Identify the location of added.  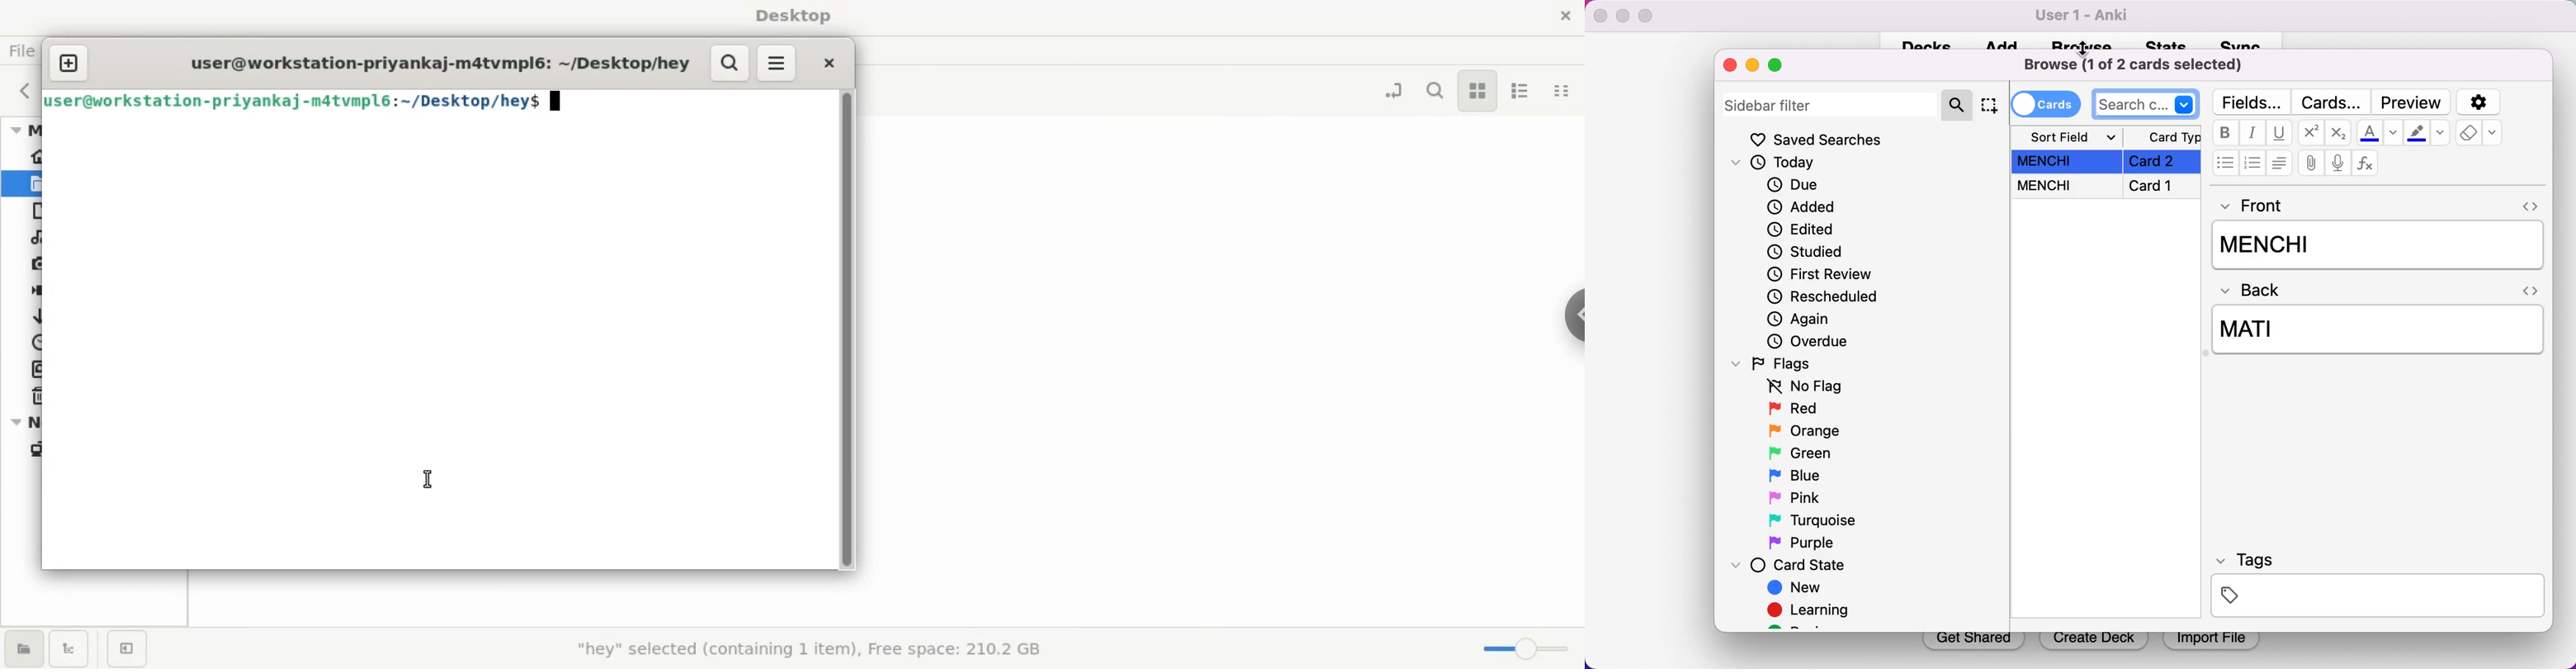
(1800, 208).